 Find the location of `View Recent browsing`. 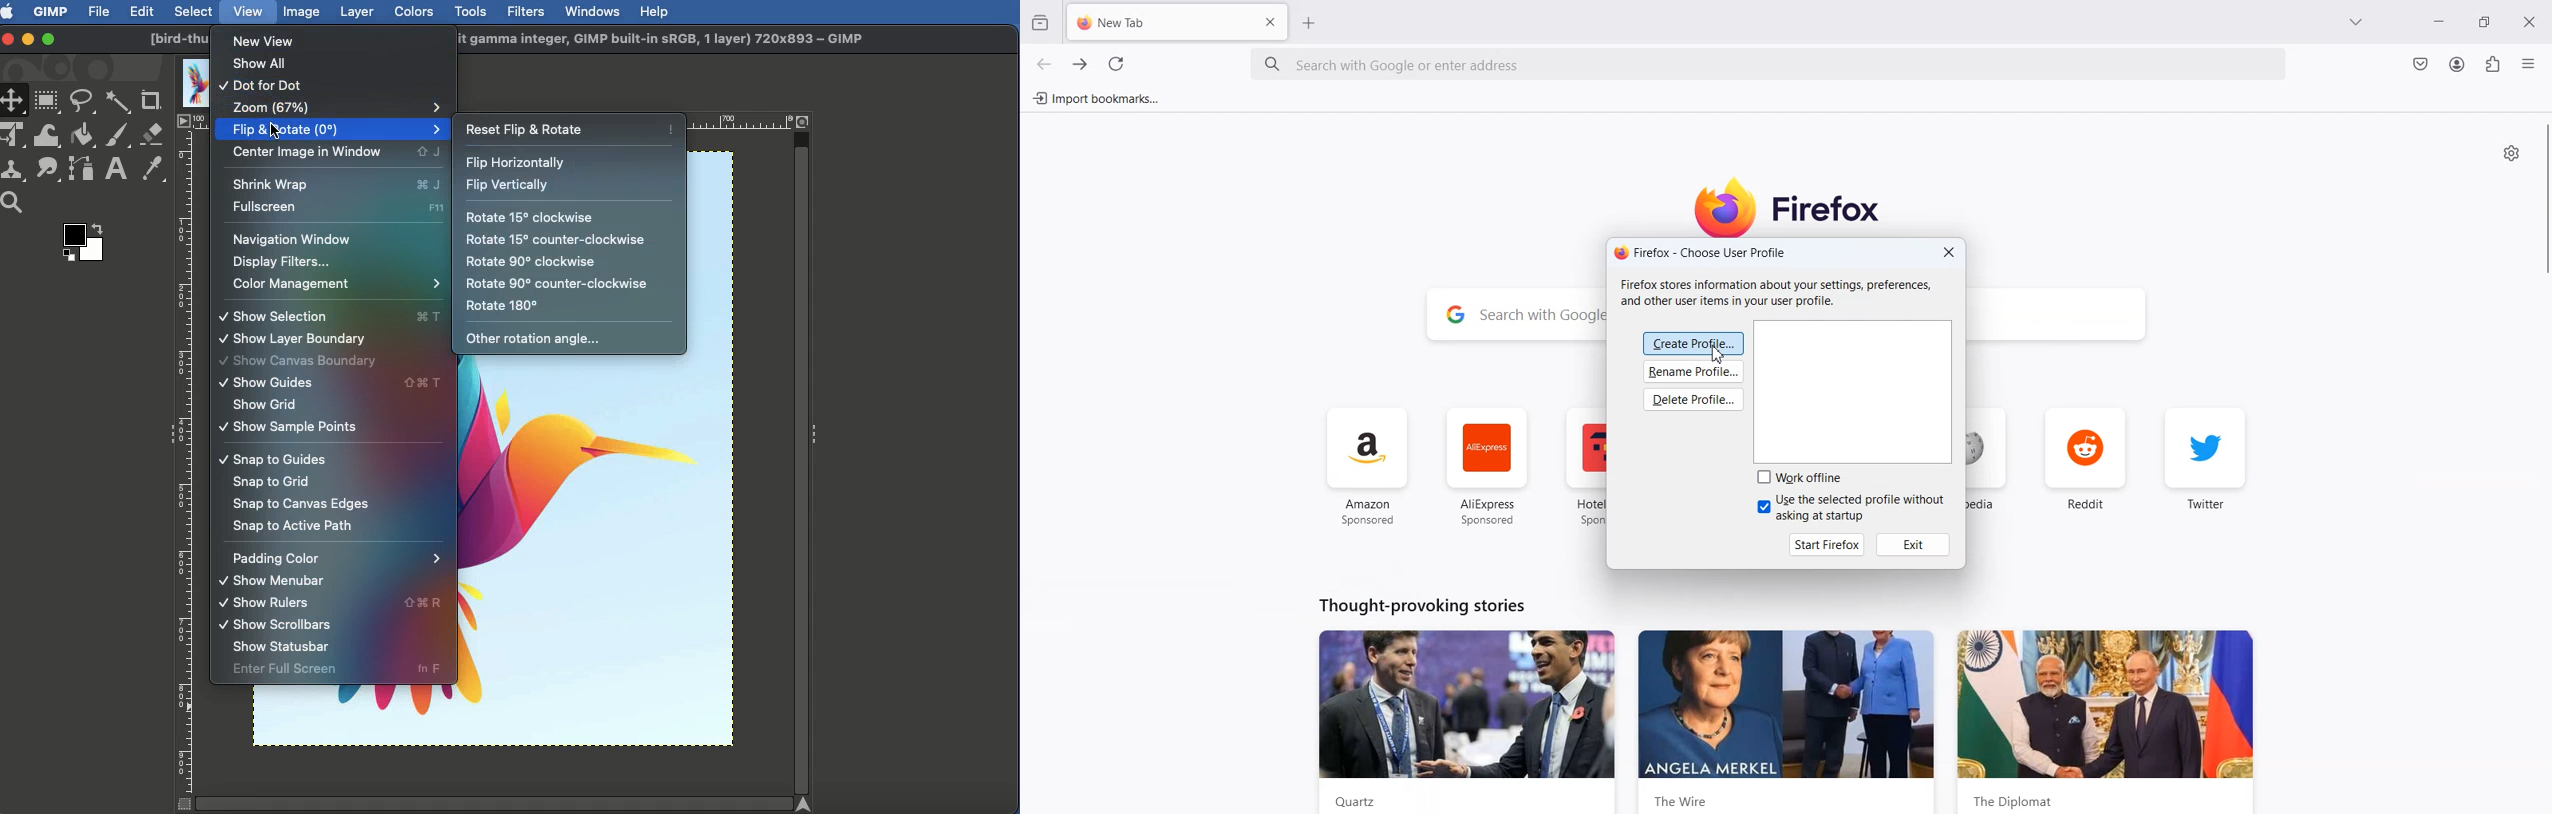

View Recent browsing is located at coordinates (1040, 22).